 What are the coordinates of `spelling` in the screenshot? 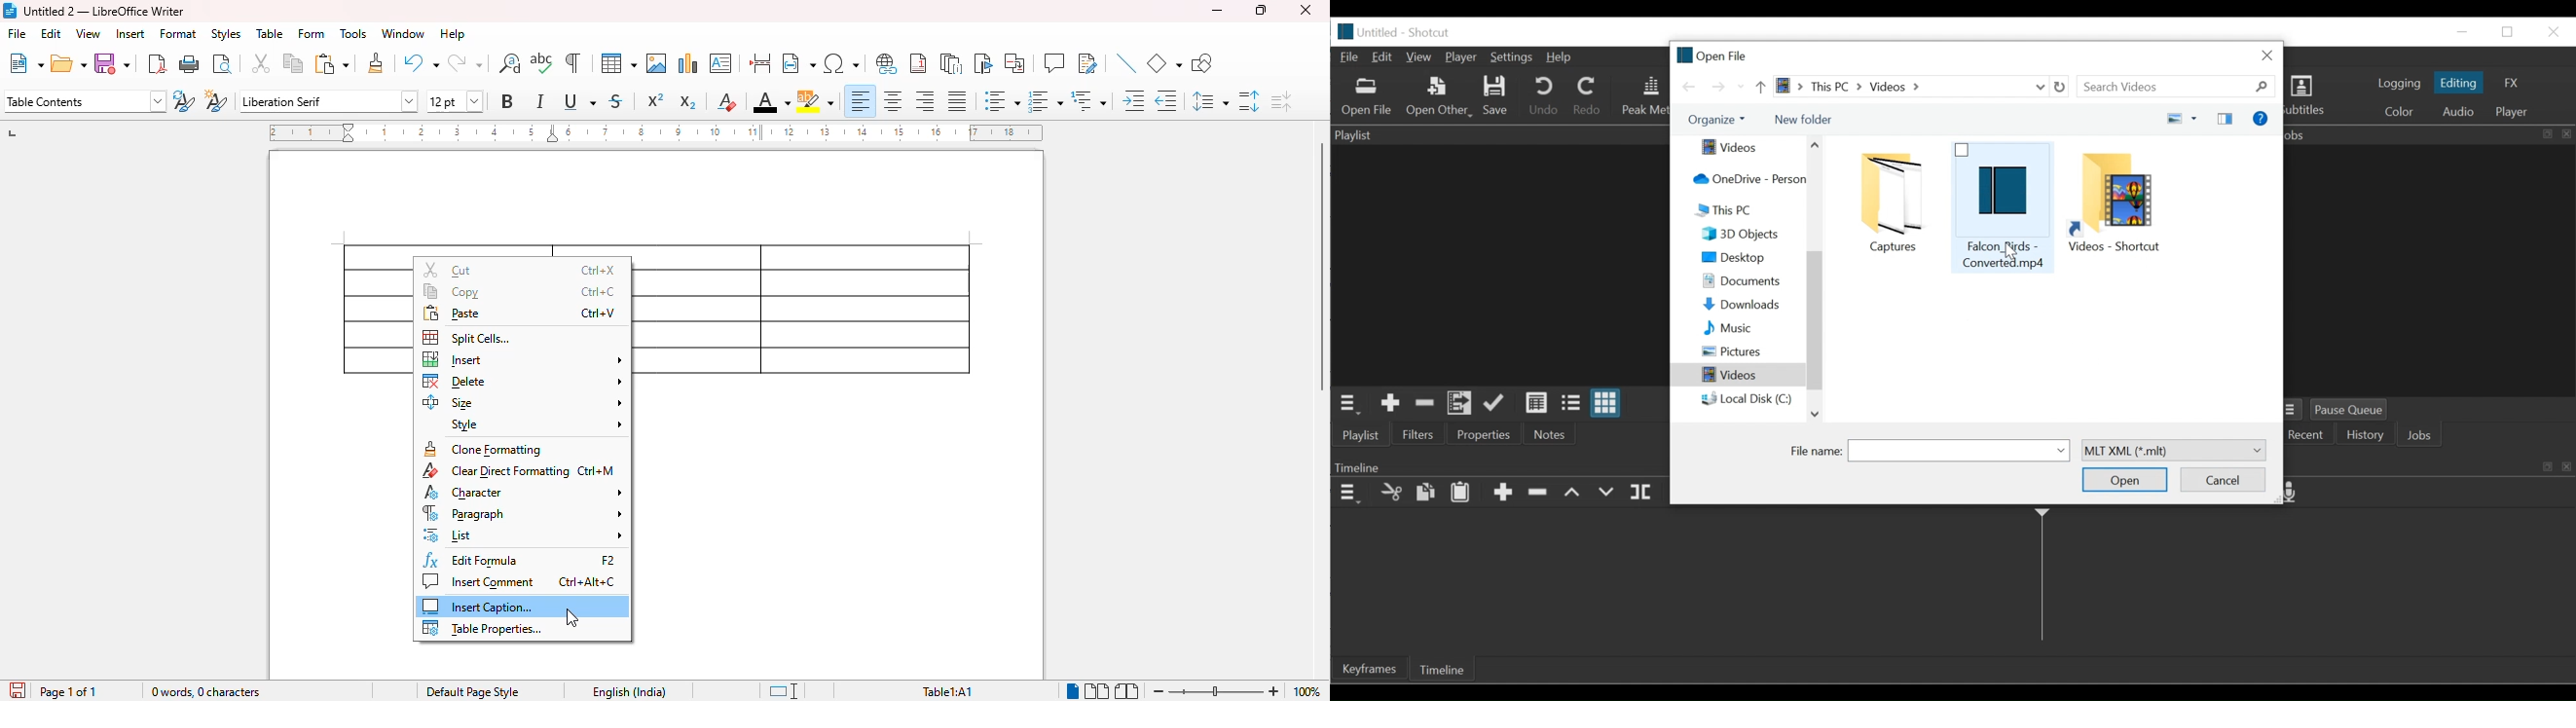 It's located at (541, 62).